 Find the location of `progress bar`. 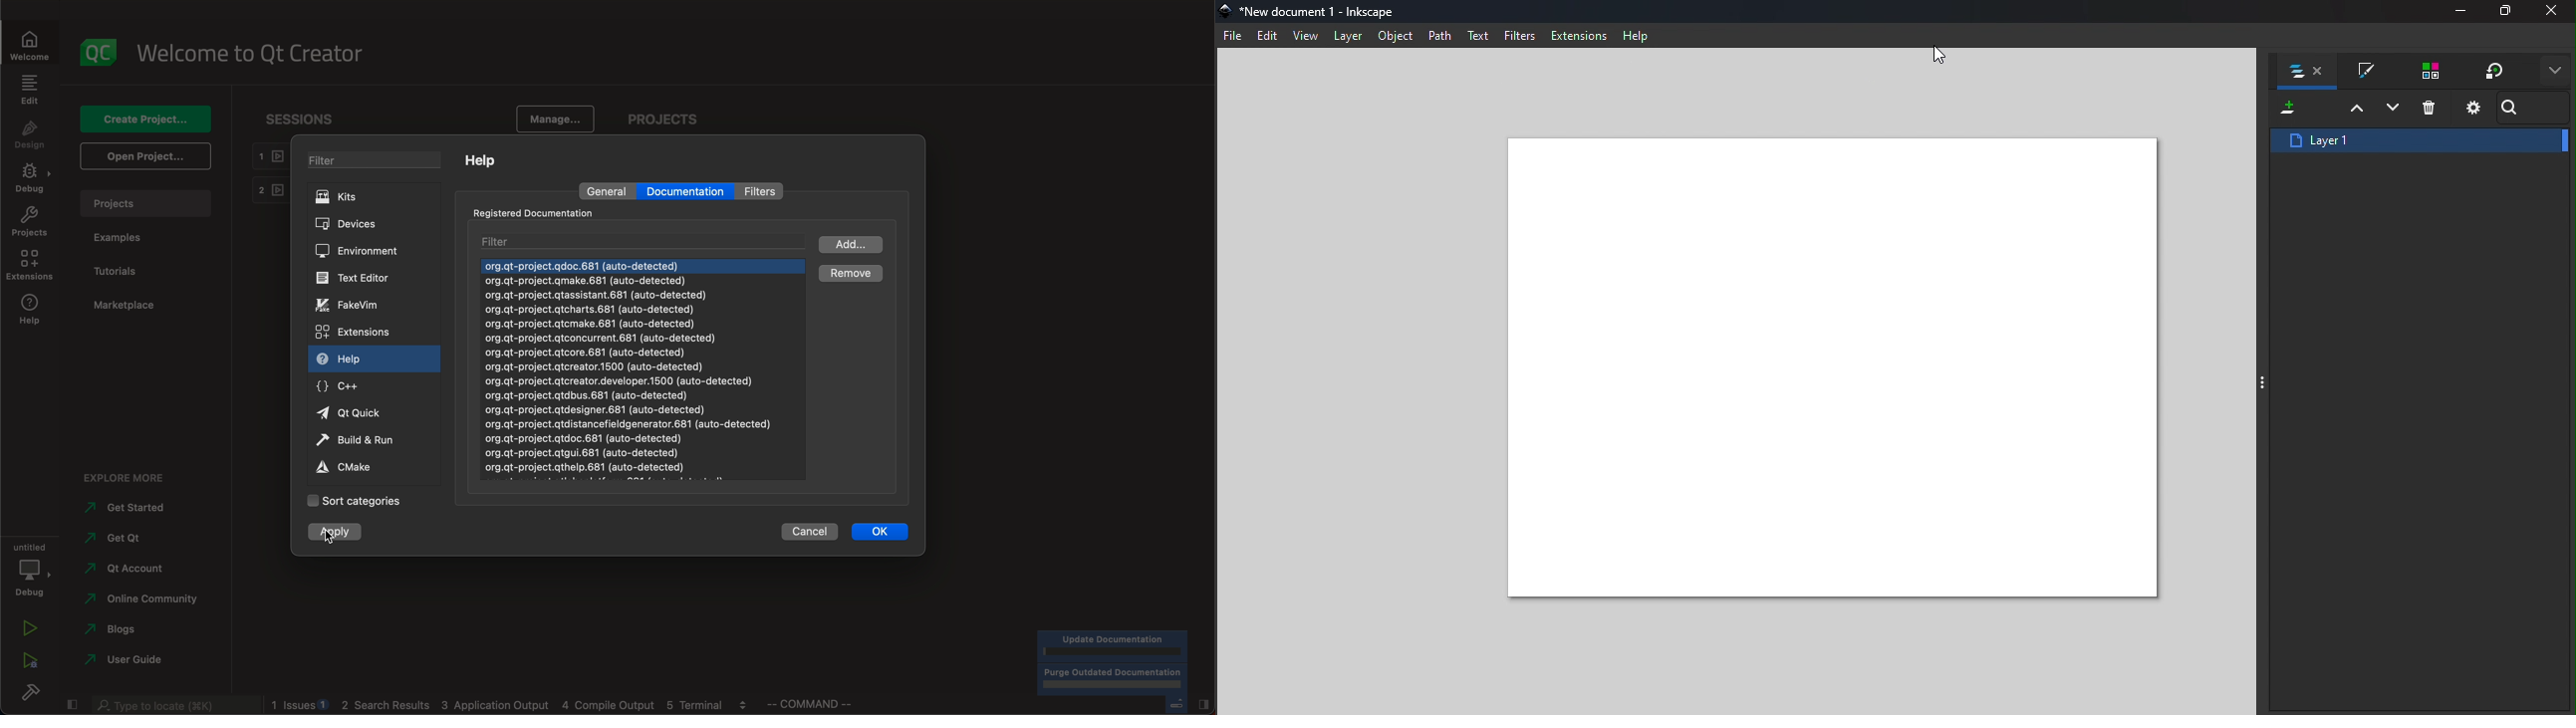

progress bar is located at coordinates (1104, 667).